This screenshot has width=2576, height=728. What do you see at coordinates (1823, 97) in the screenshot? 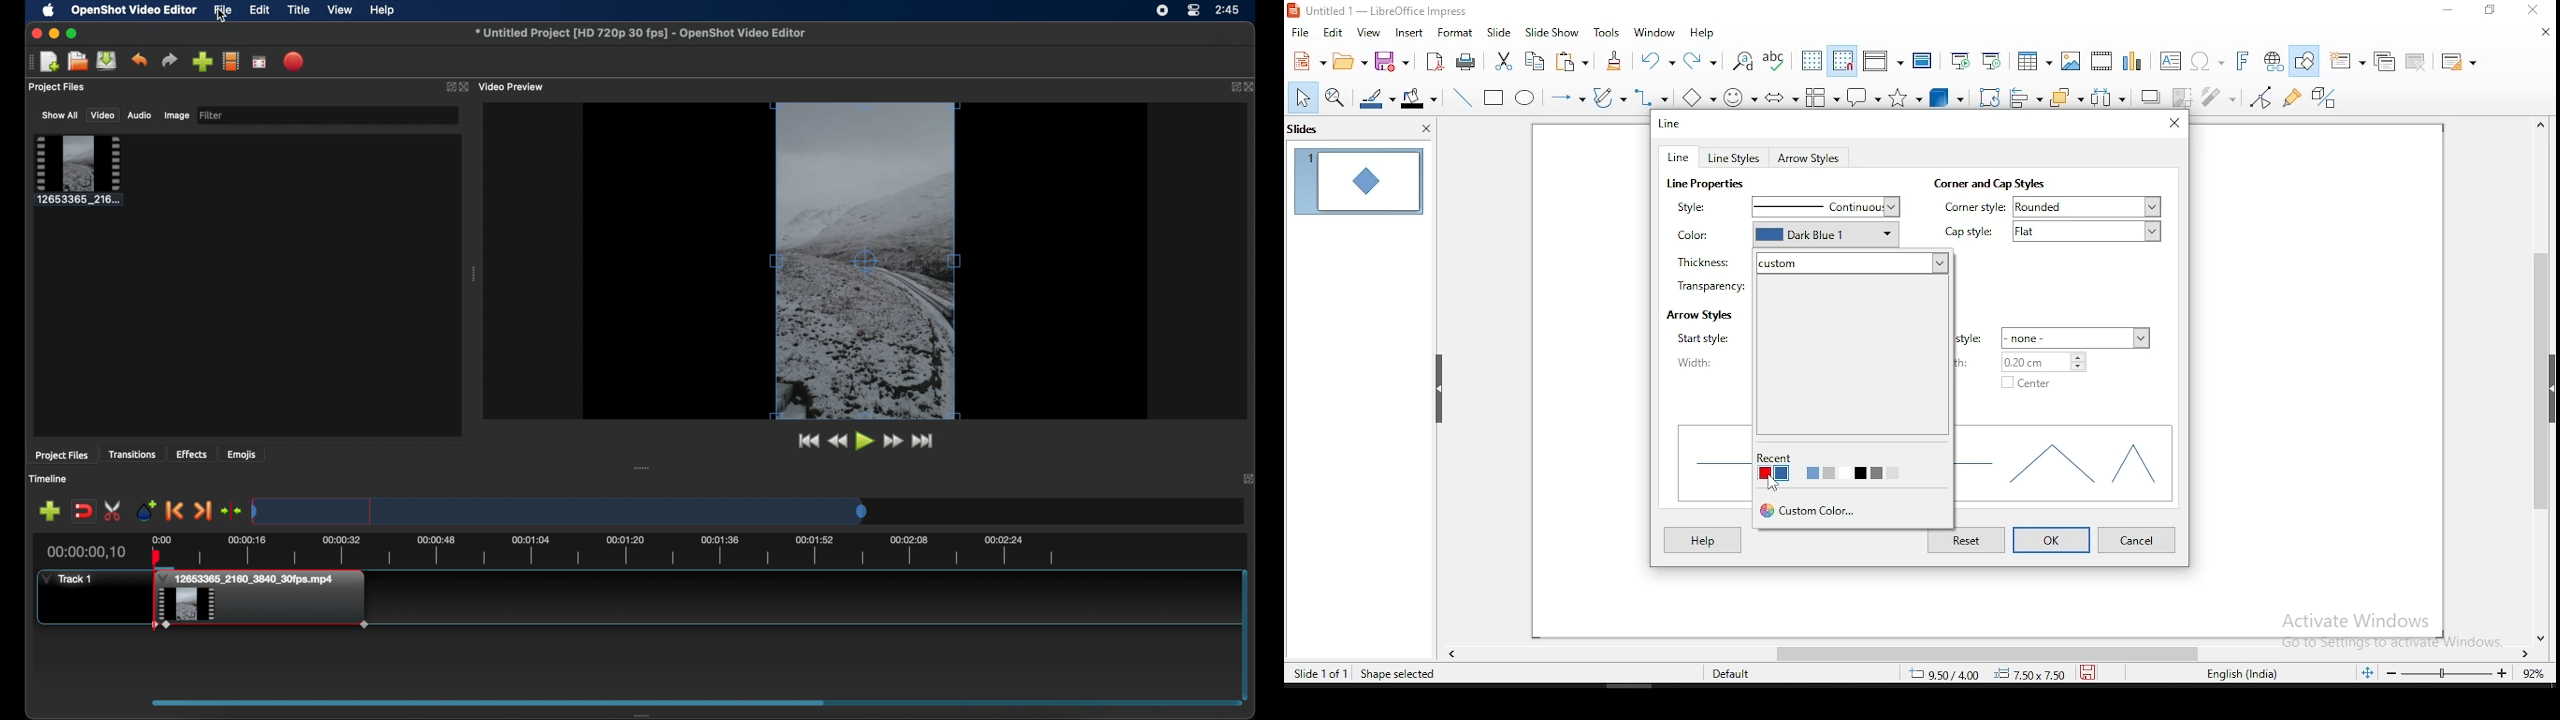
I see `flowchart` at bounding box center [1823, 97].